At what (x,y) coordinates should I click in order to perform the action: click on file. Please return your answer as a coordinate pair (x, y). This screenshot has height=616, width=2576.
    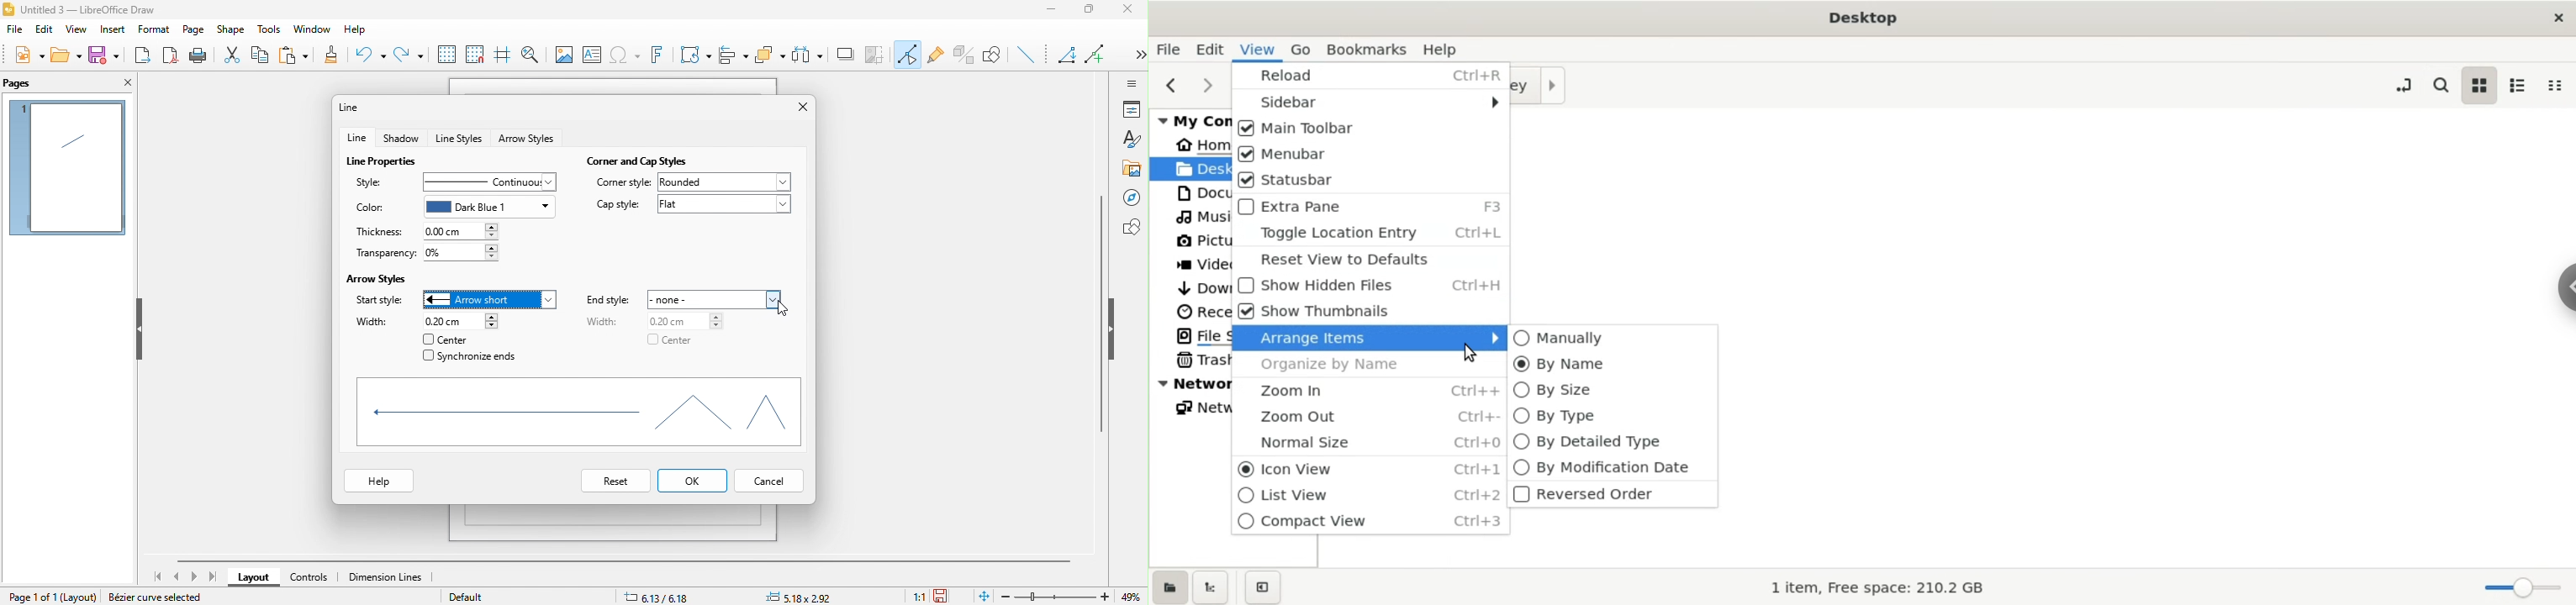
    Looking at the image, I should click on (18, 32).